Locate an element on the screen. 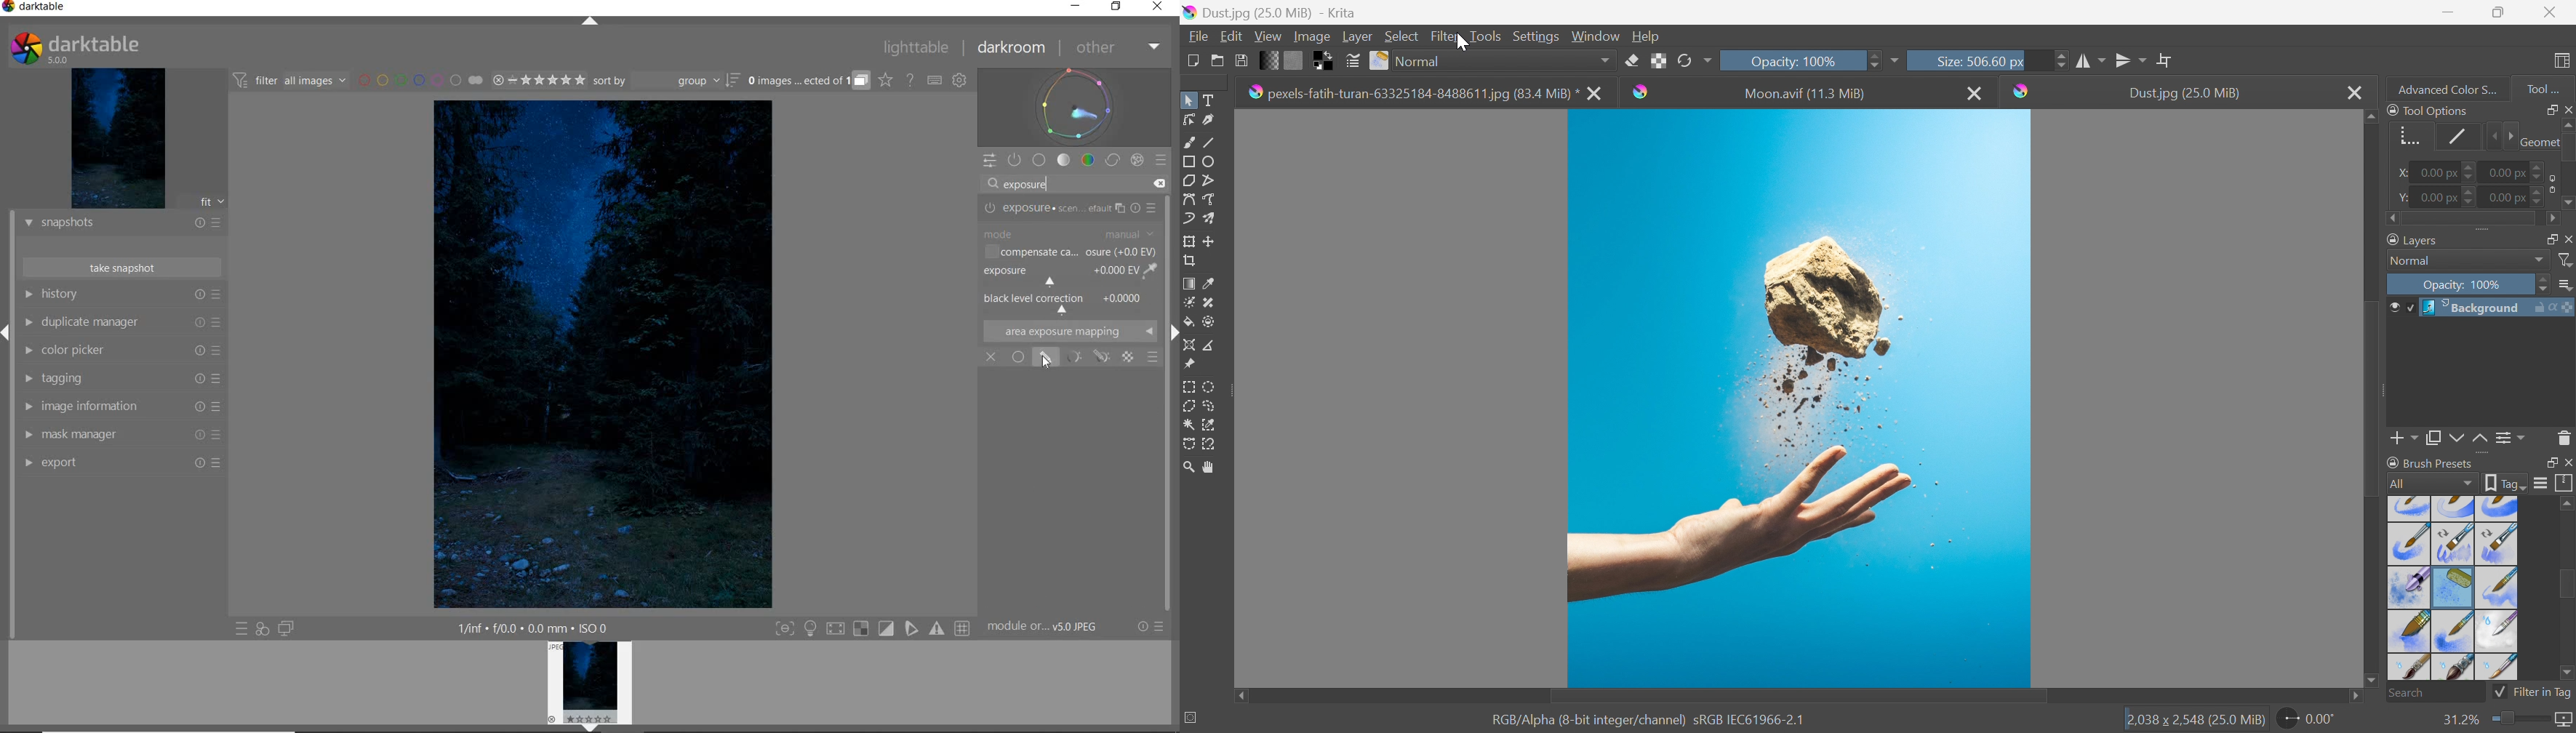 This screenshot has height=756, width=2576. Vertical mirror tool is located at coordinates (2092, 59).